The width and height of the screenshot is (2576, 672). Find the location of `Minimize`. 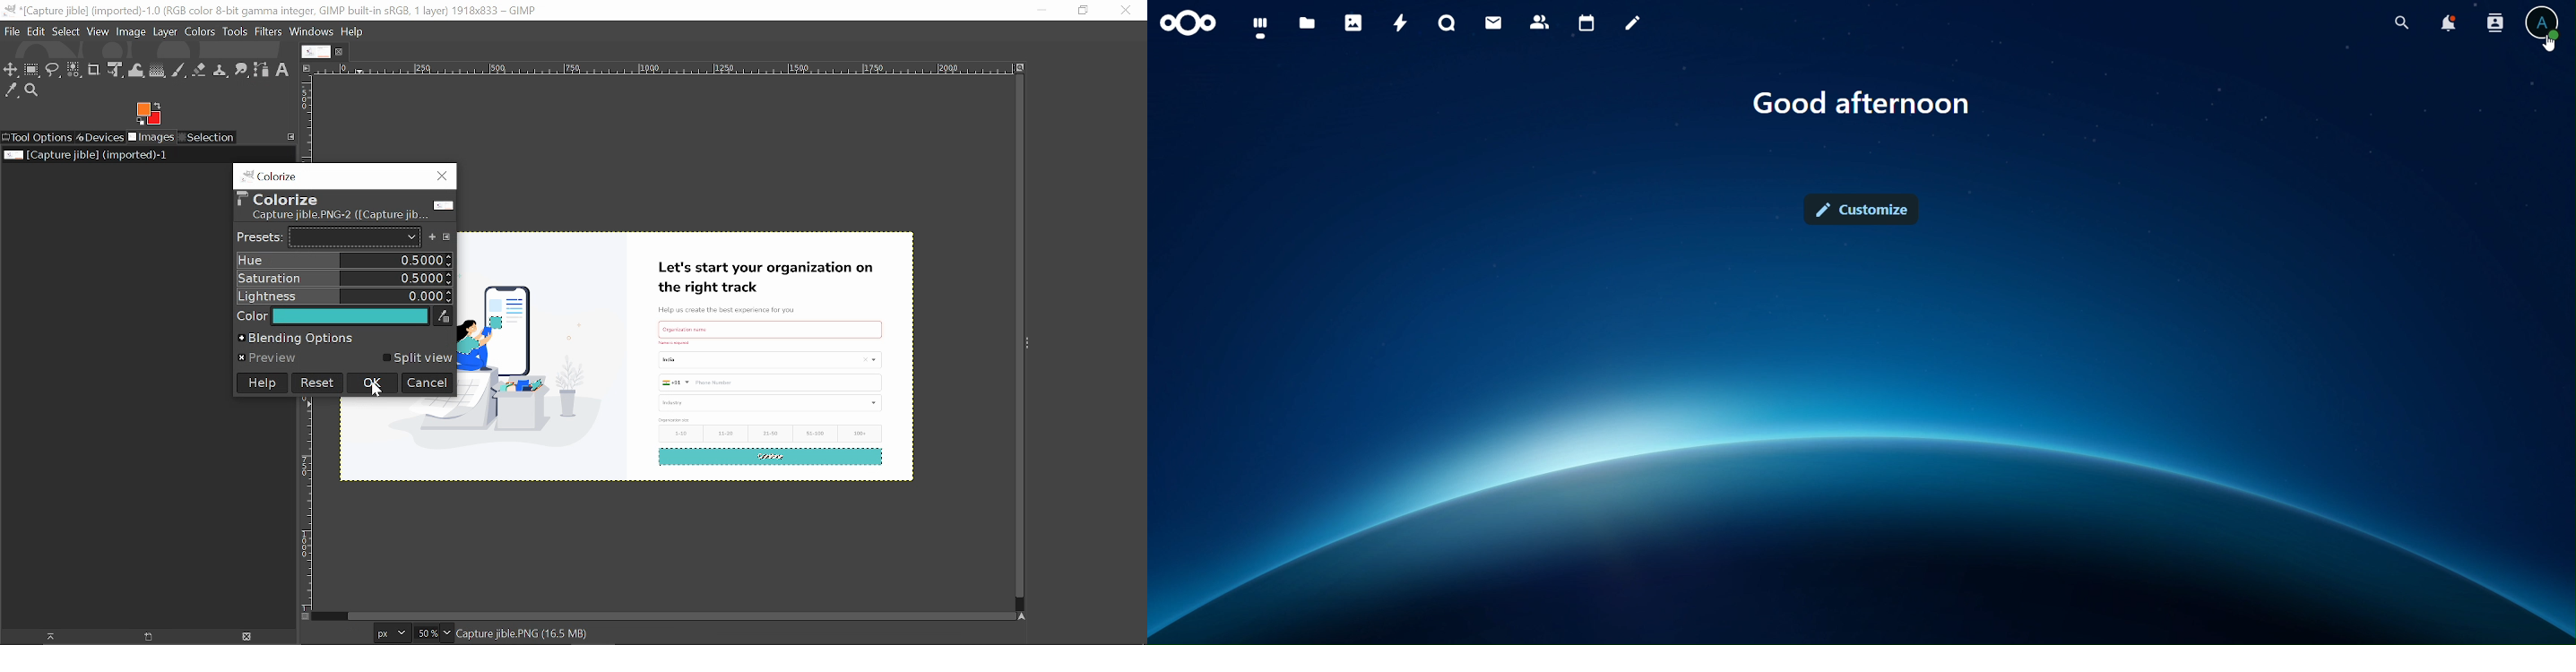

Minimize is located at coordinates (1038, 9).